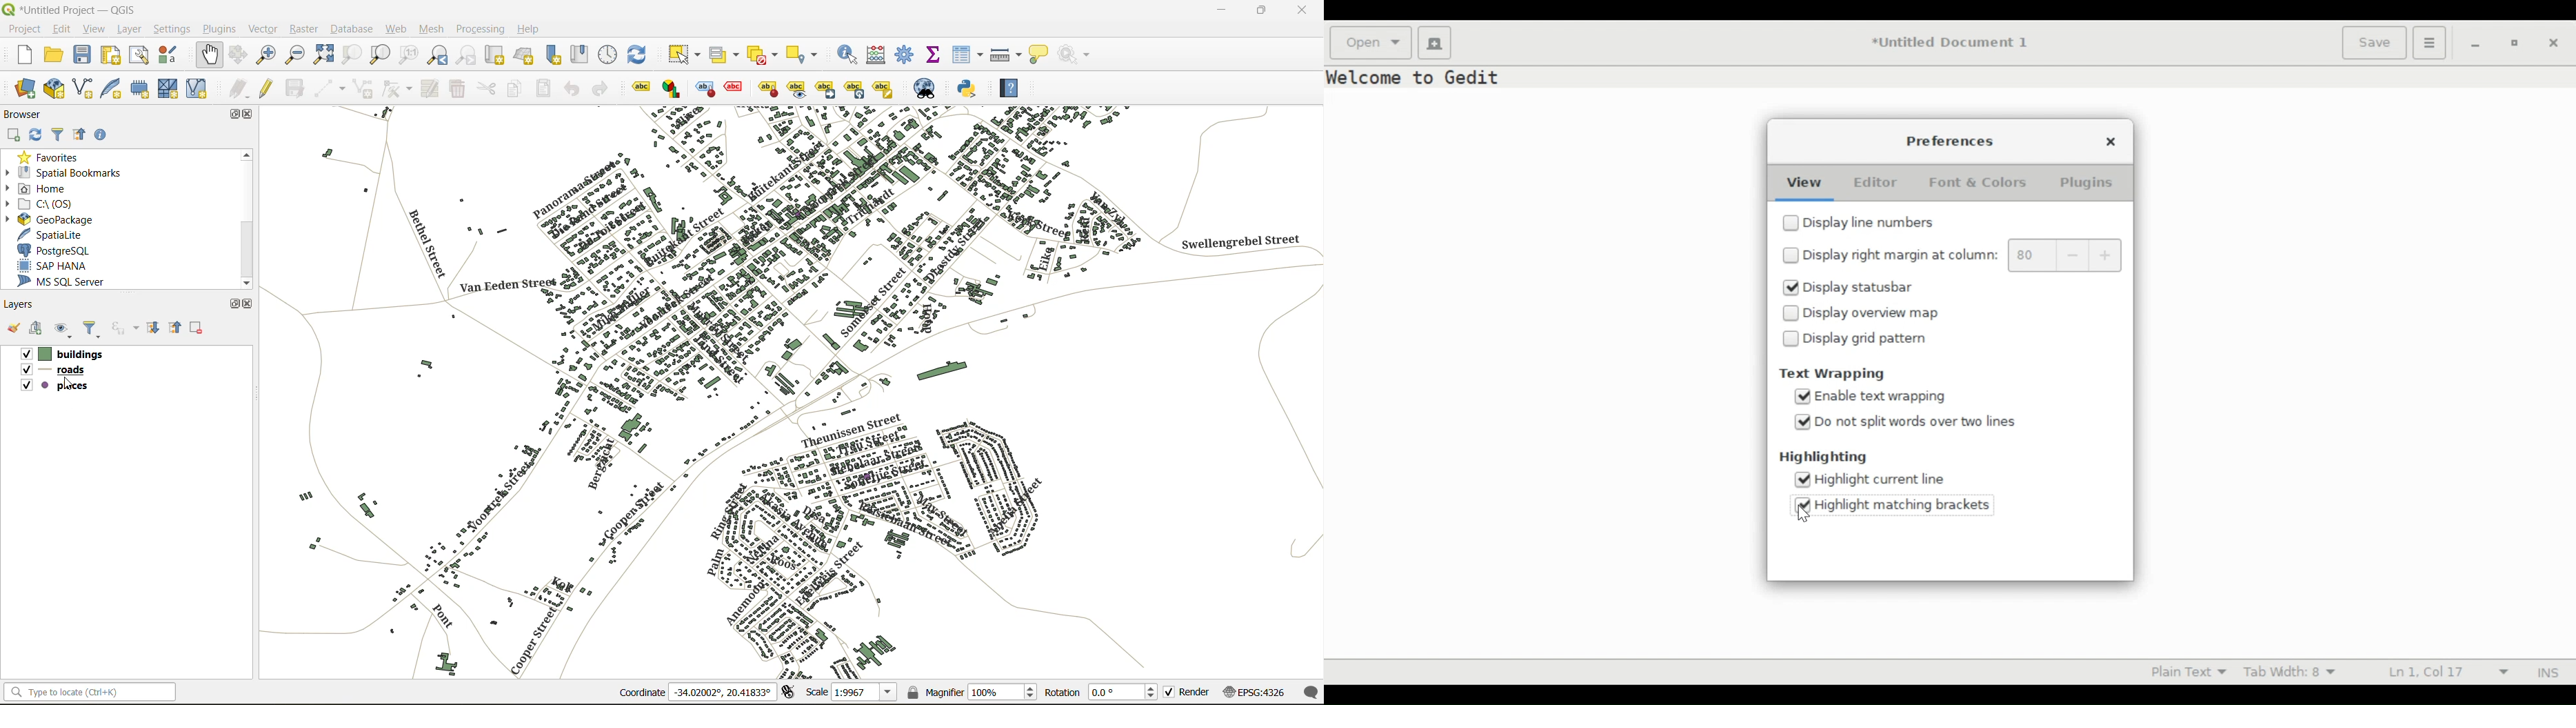 This screenshot has width=2576, height=728. What do you see at coordinates (34, 137) in the screenshot?
I see `refresh` at bounding box center [34, 137].